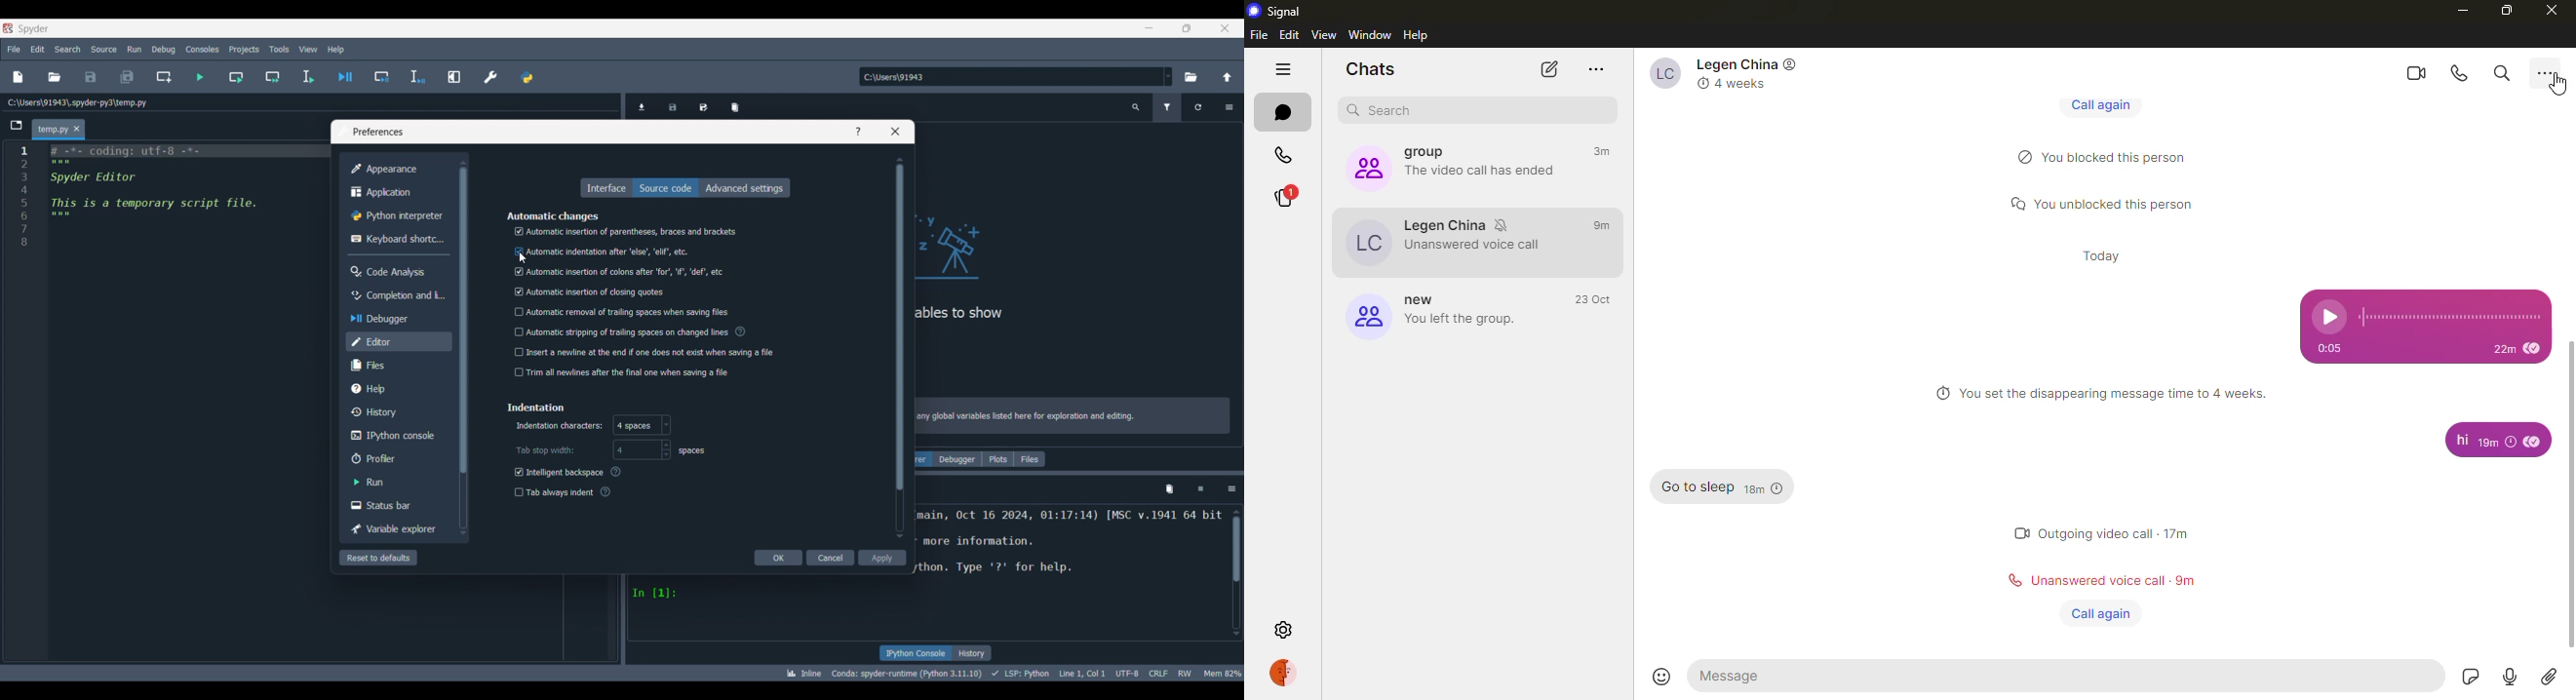 The height and width of the screenshot is (700, 2576). What do you see at coordinates (398, 412) in the screenshot?
I see `History` at bounding box center [398, 412].